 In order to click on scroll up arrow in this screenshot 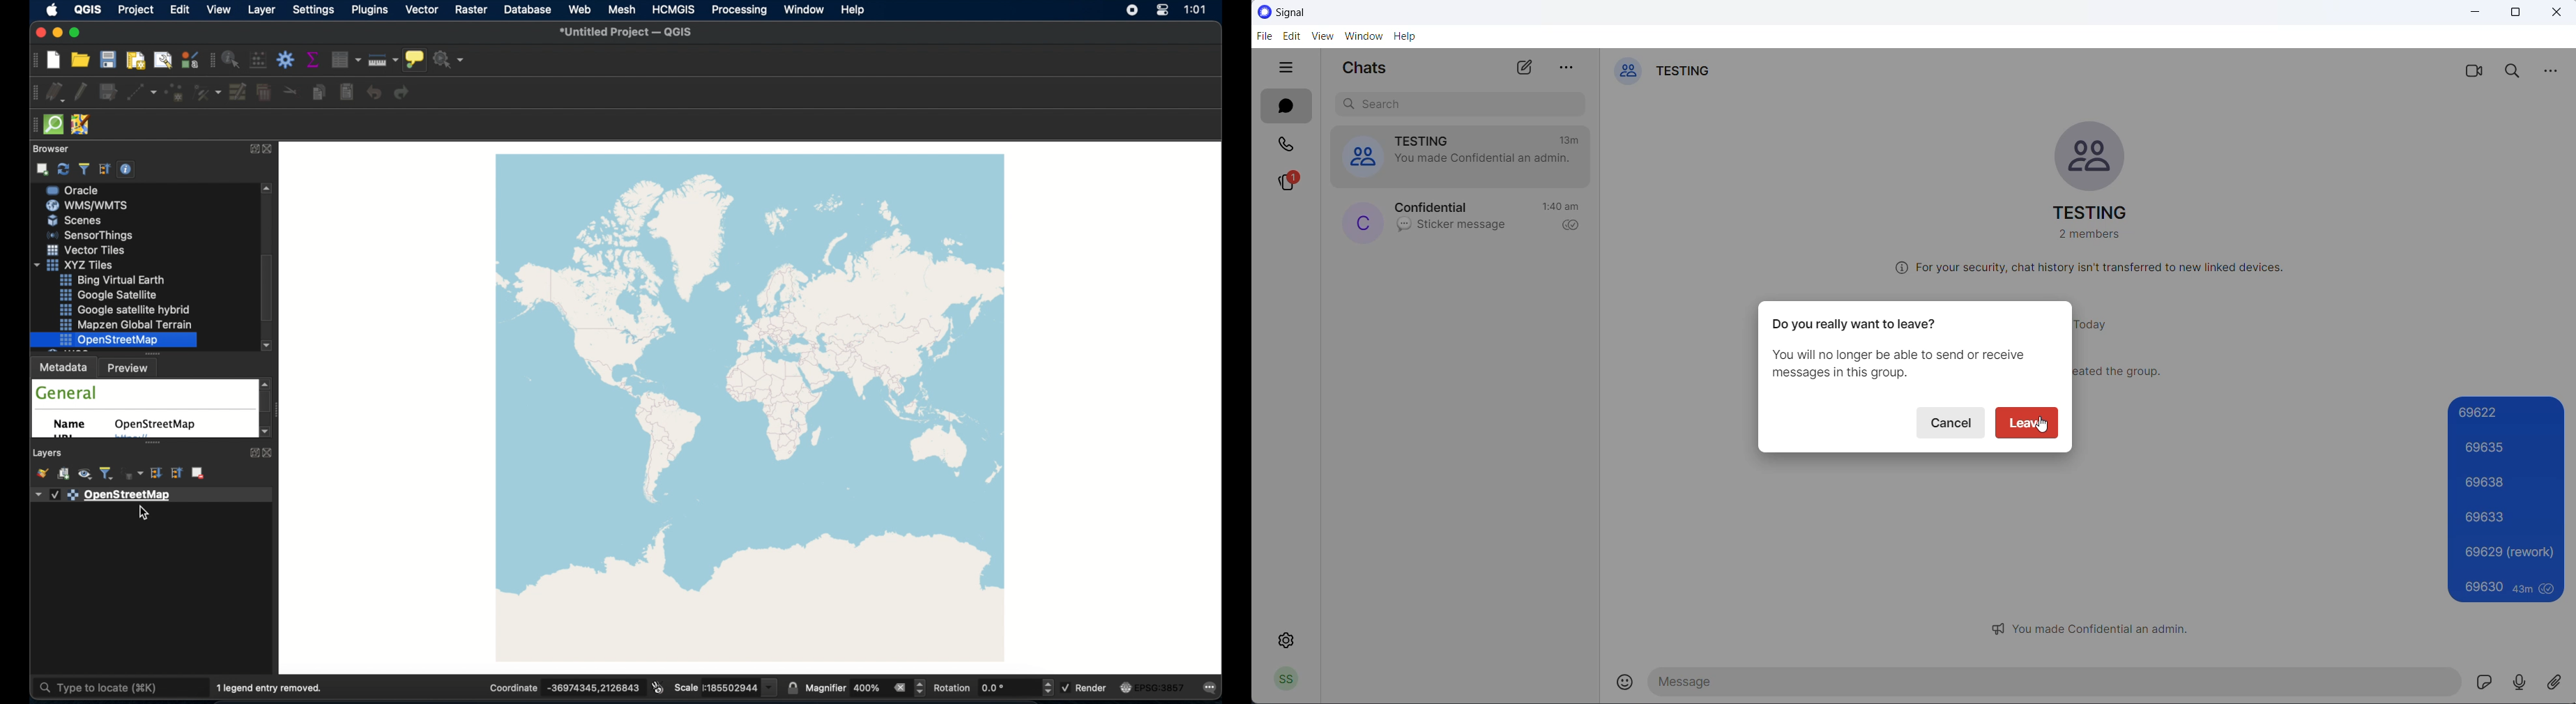, I will do `click(267, 189)`.